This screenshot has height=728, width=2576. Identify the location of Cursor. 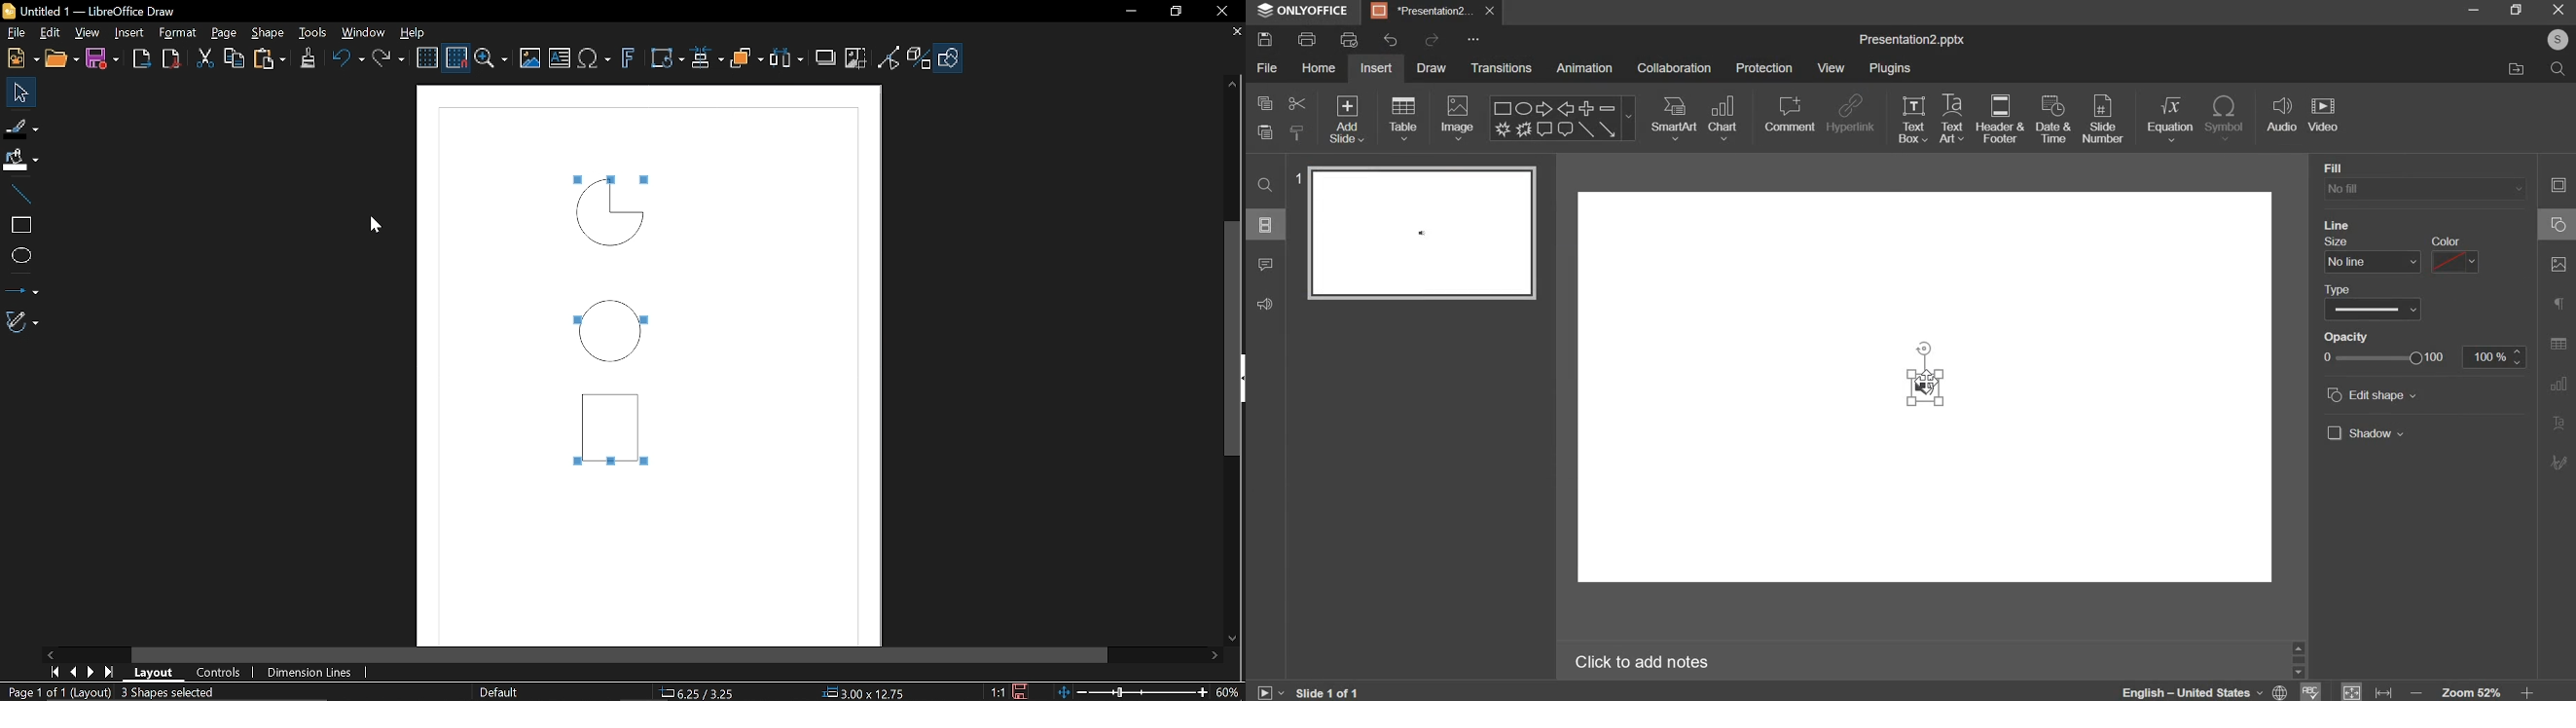
(372, 224).